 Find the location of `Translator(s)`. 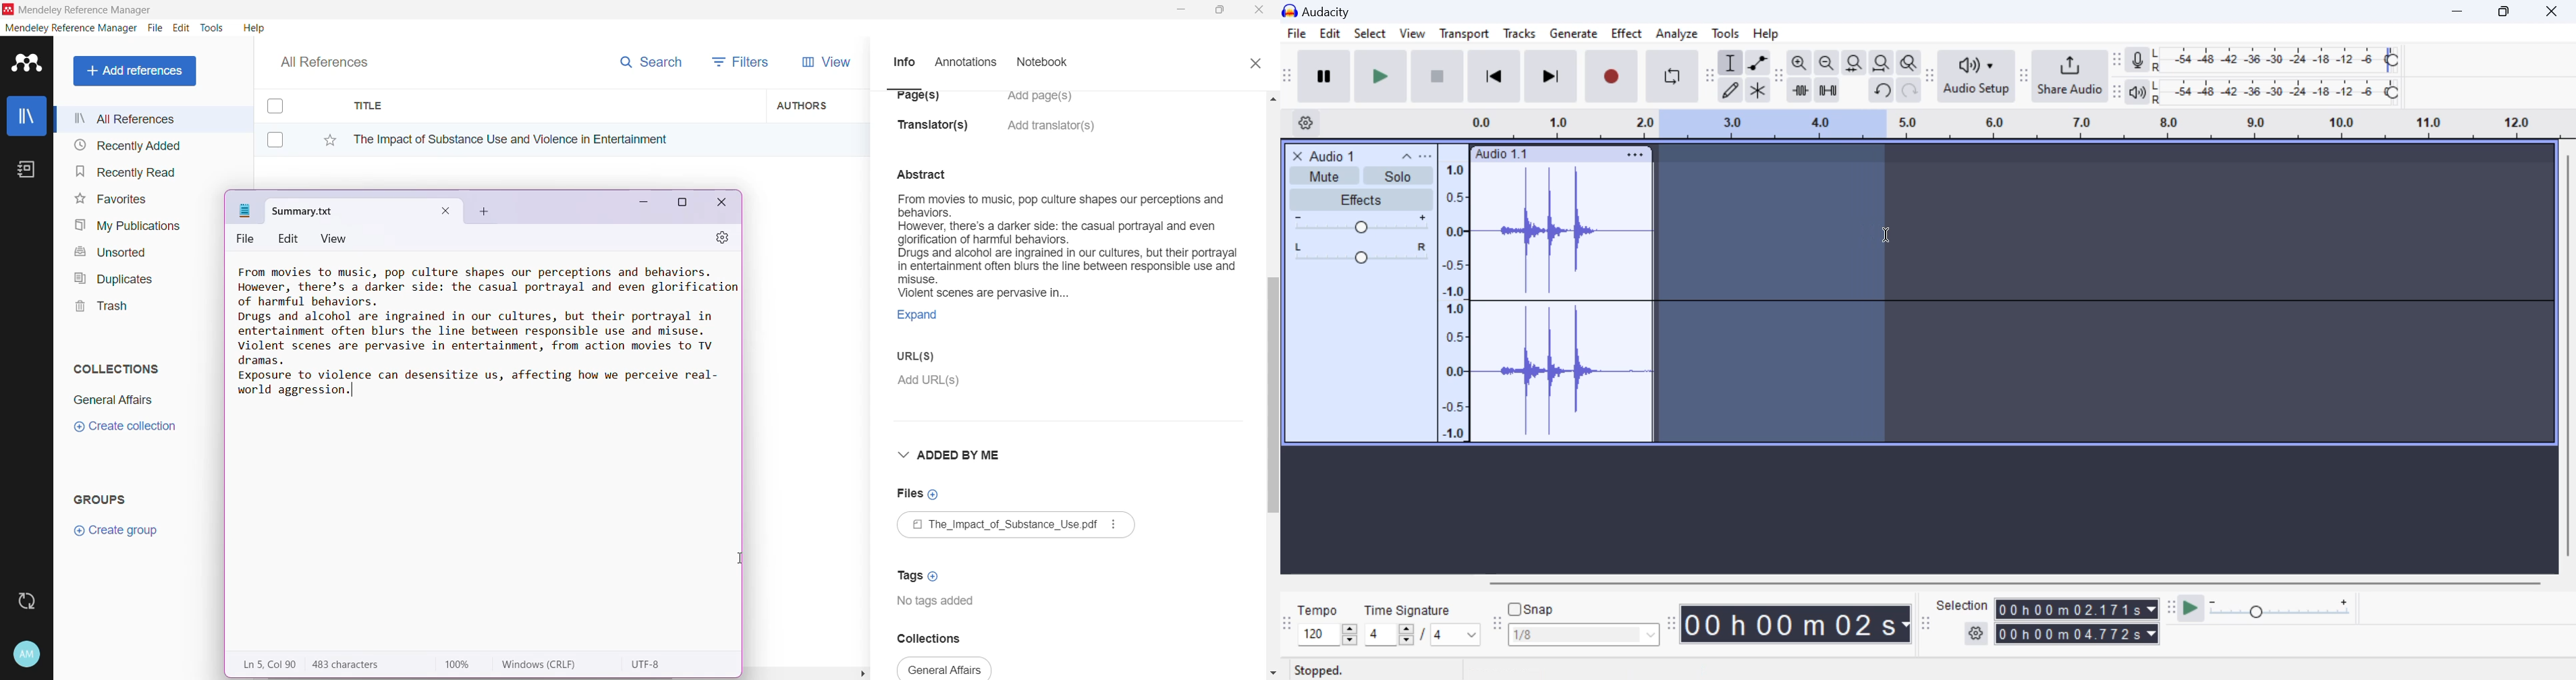

Translator(s) is located at coordinates (937, 131).